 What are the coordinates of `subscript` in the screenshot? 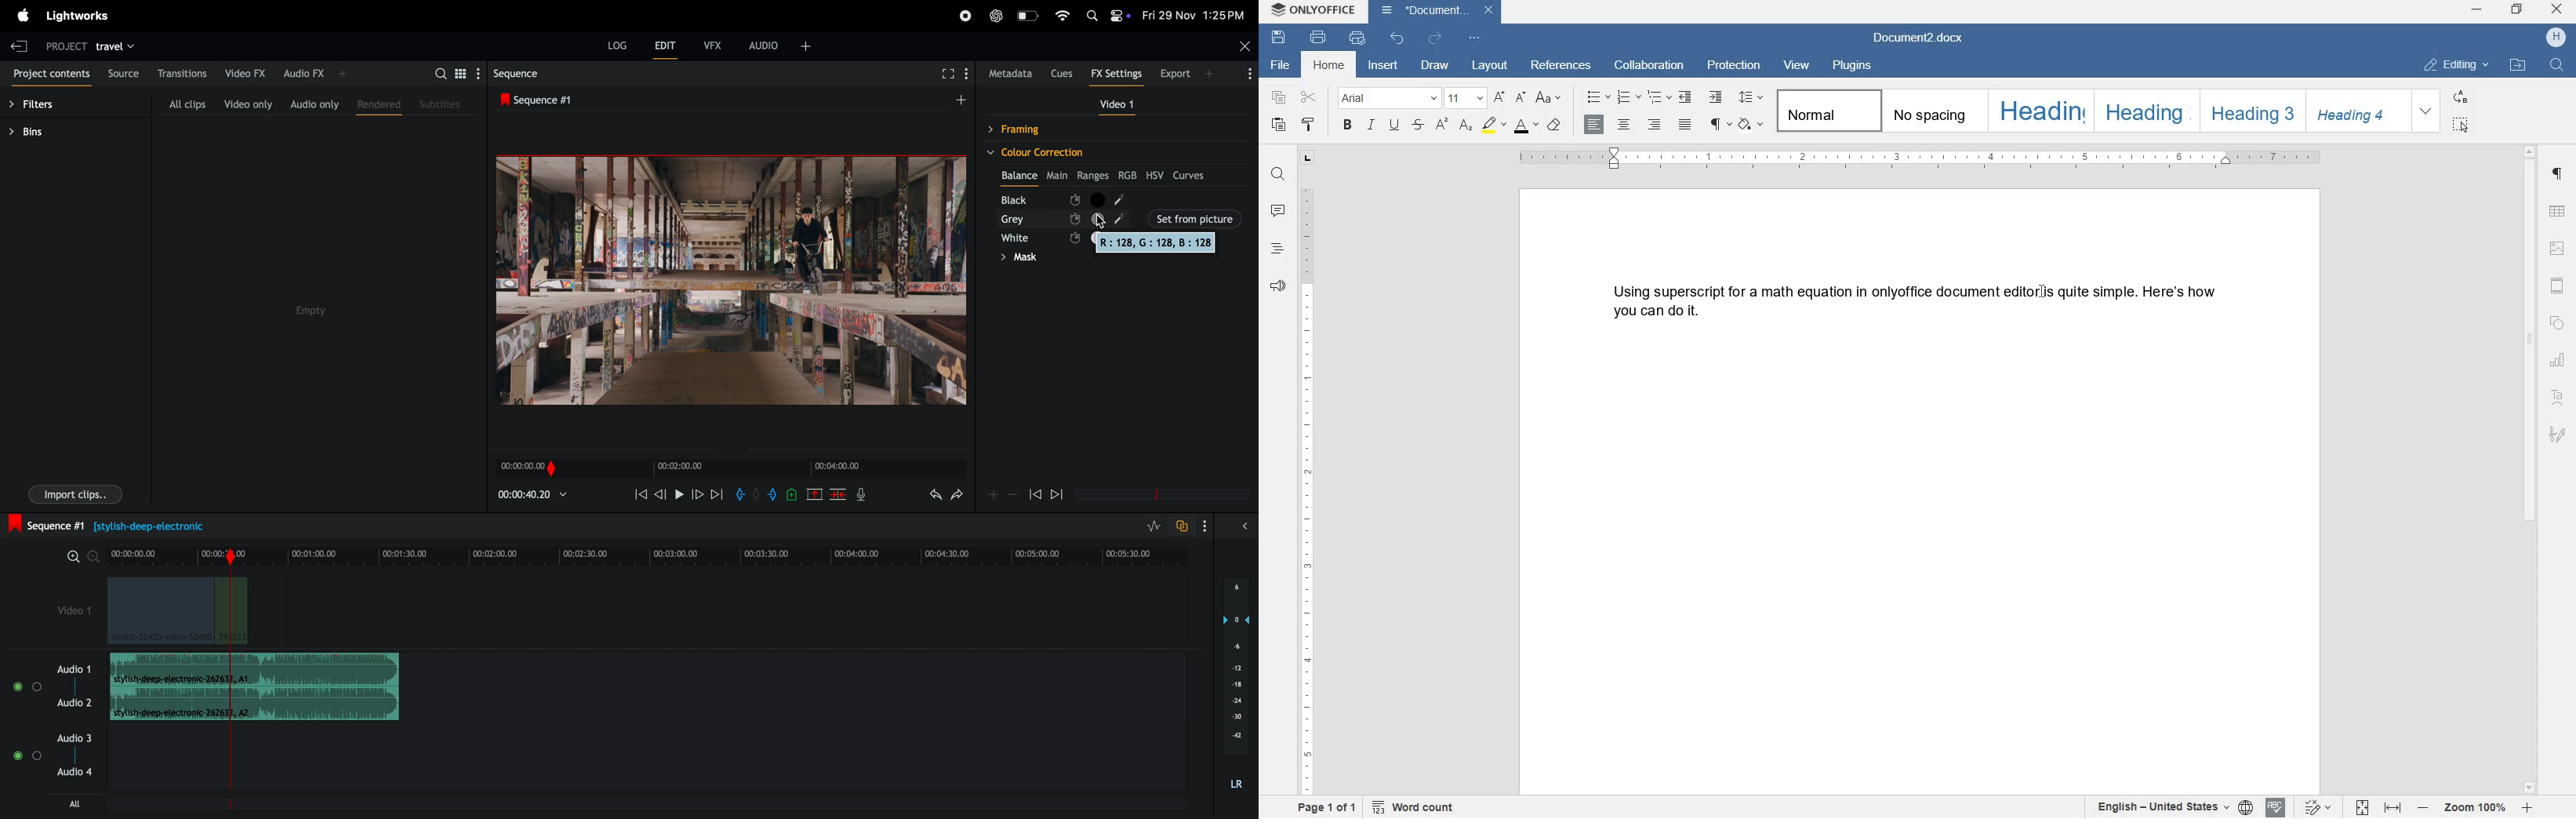 It's located at (1465, 126).